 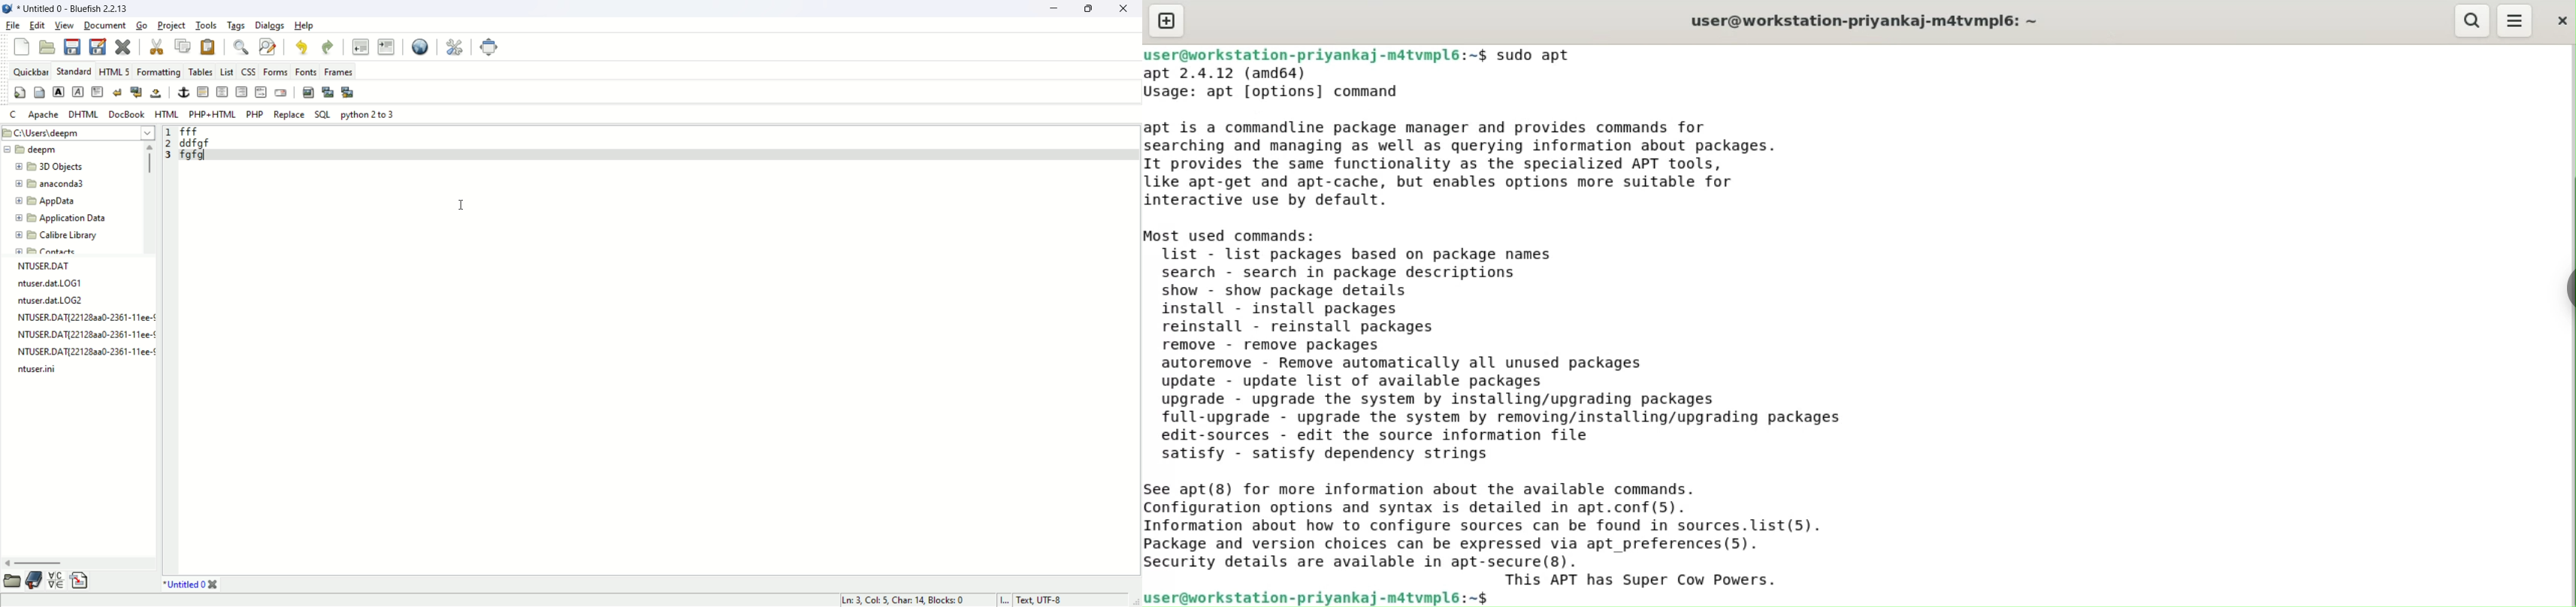 I want to click on save current file, so click(x=74, y=47).